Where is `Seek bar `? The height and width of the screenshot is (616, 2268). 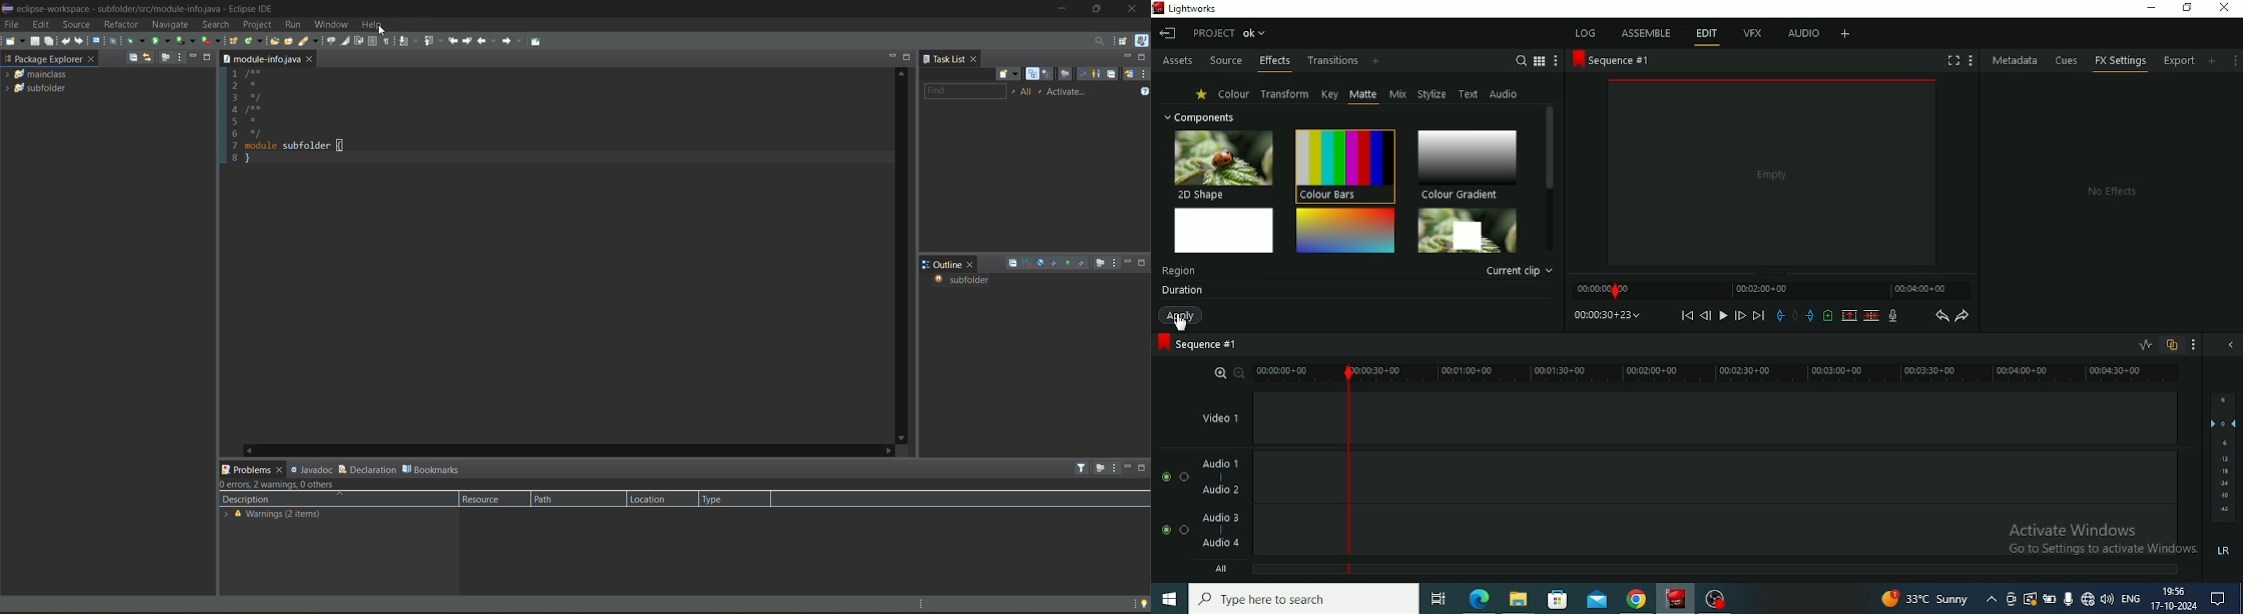 Seek bar  is located at coordinates (1349, 468).